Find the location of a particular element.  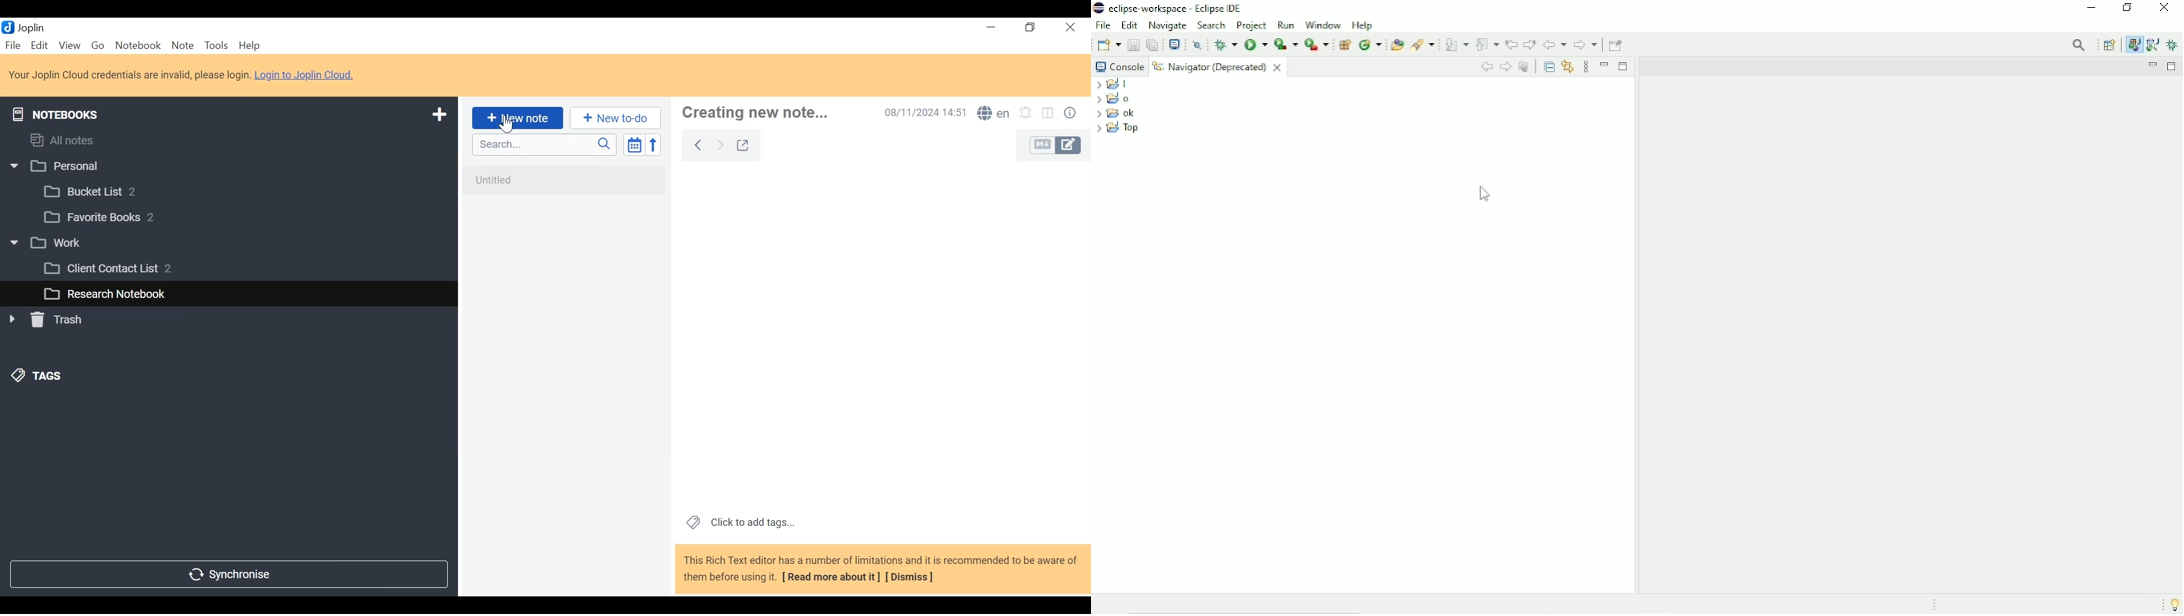

Add New to Do is located at coordinates (616, 118).